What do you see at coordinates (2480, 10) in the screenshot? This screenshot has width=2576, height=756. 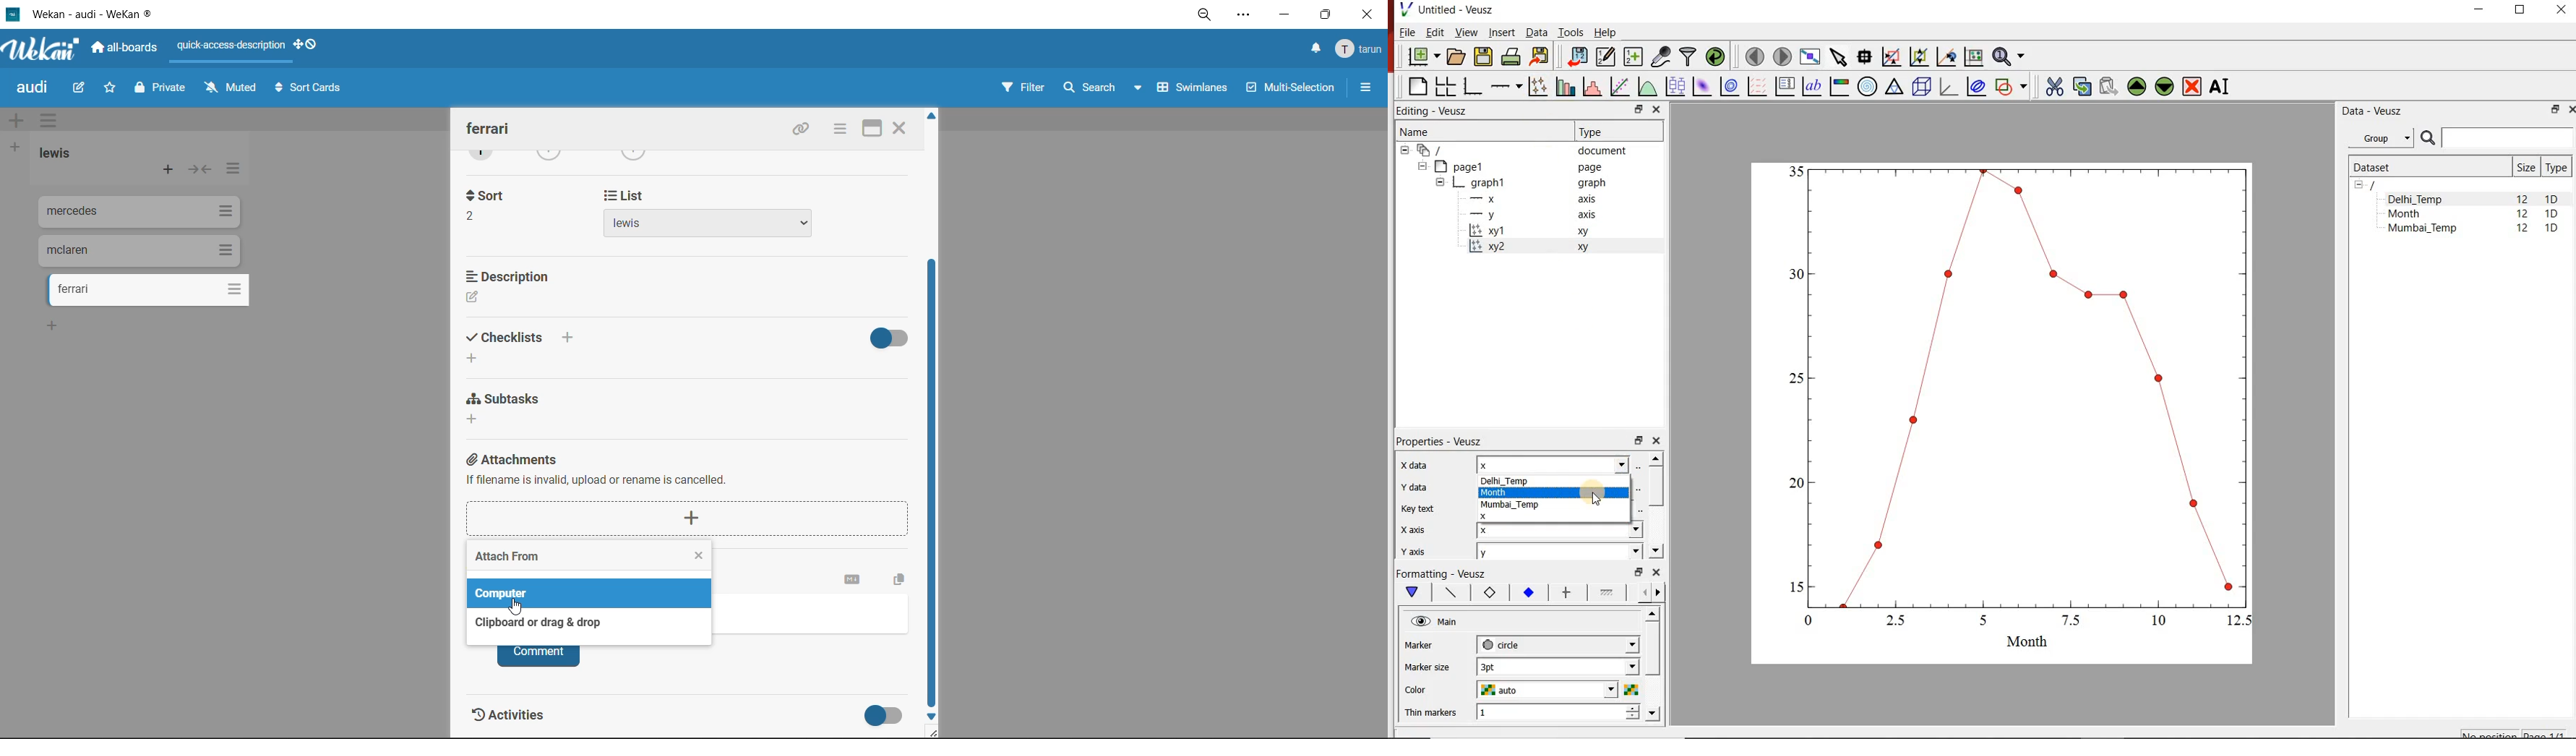 I see `MINIMIZE` at bounding box center [2480, 10].